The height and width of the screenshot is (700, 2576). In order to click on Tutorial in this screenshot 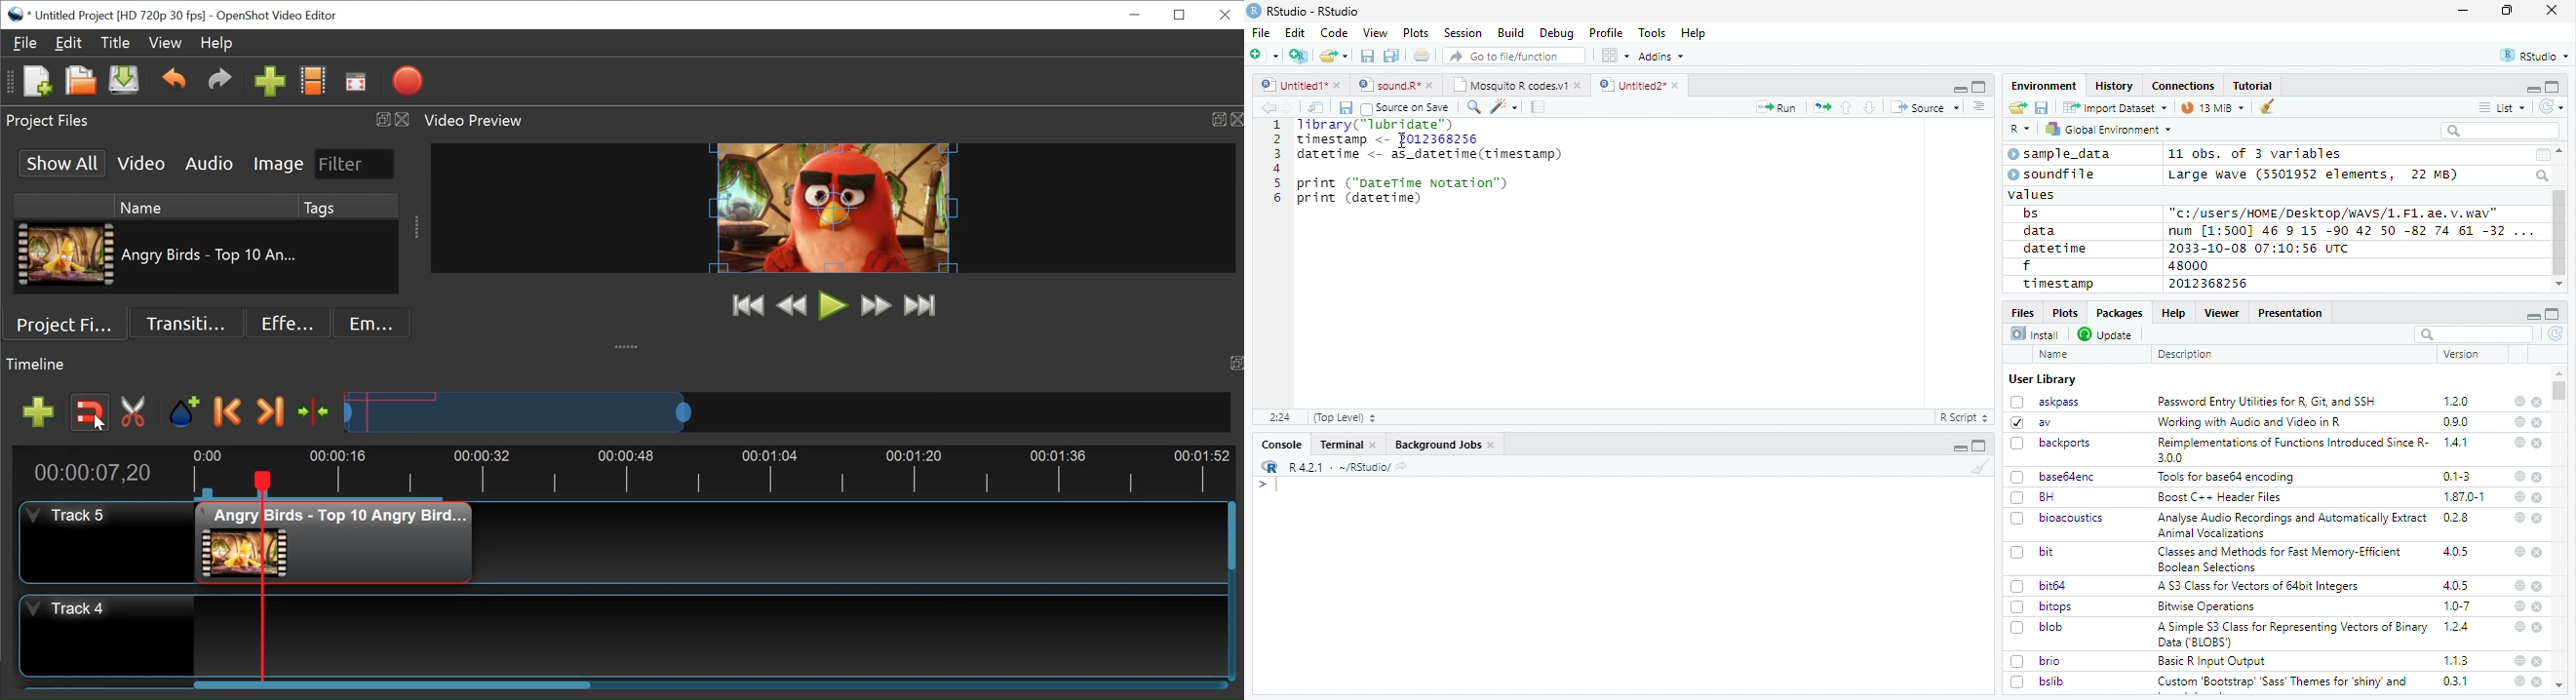, I will do `click(2254, 86)`.